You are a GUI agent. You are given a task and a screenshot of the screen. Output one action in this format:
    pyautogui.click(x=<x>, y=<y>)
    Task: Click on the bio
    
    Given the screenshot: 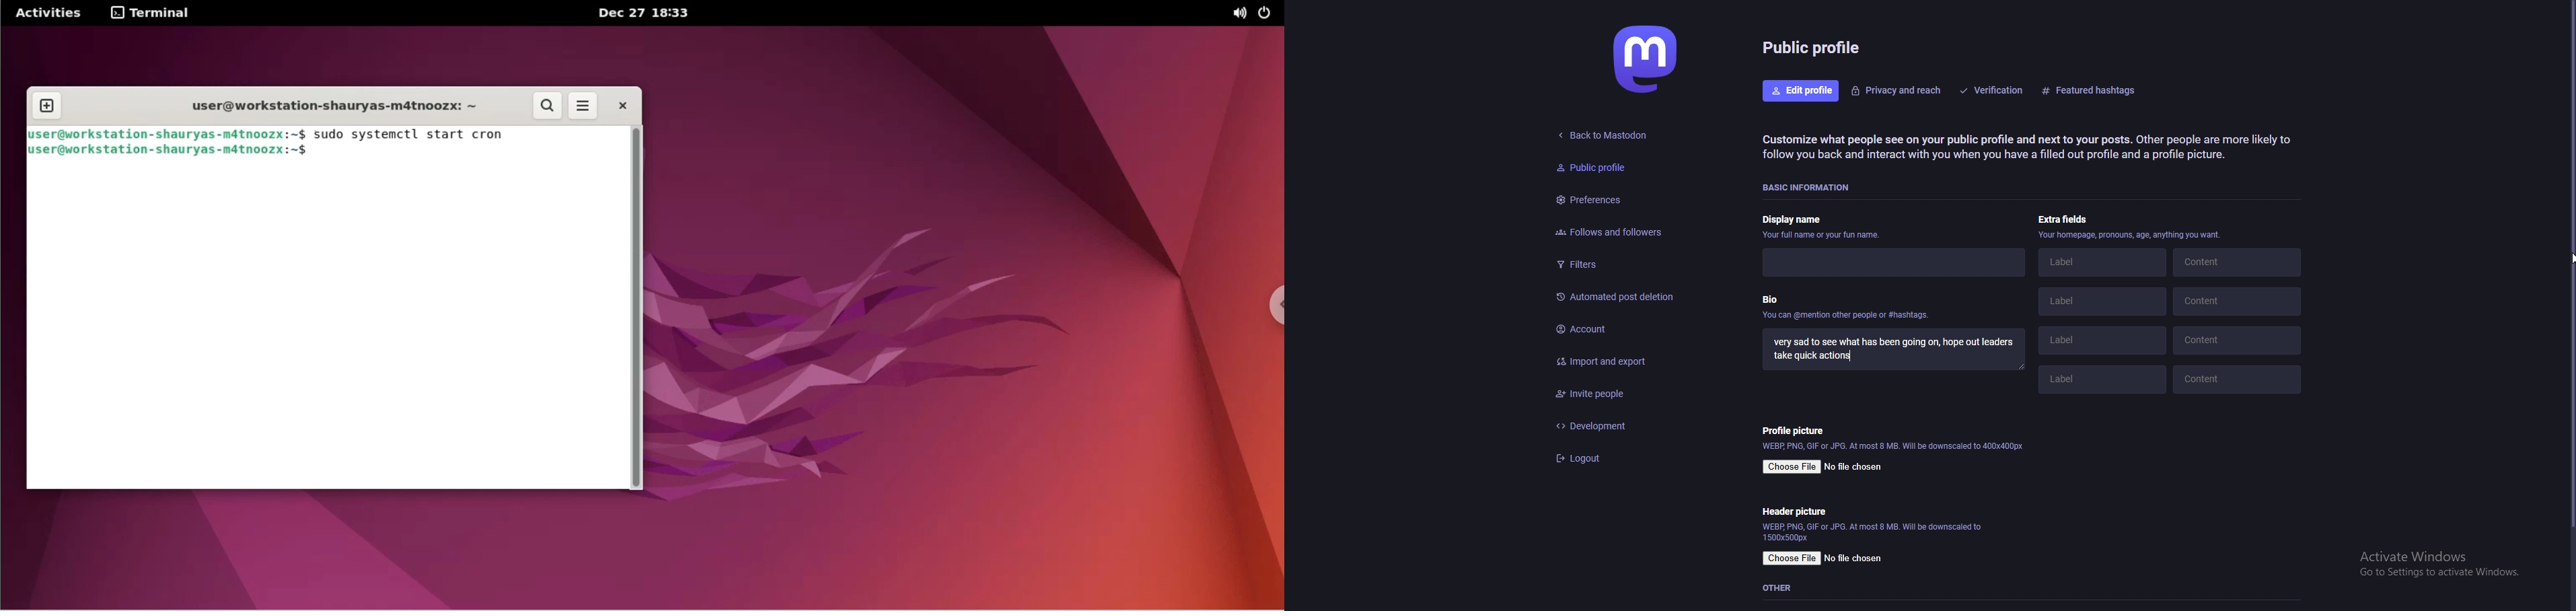 What is the action you would take?
    pyautogui.click(x=1847, y=306)
    